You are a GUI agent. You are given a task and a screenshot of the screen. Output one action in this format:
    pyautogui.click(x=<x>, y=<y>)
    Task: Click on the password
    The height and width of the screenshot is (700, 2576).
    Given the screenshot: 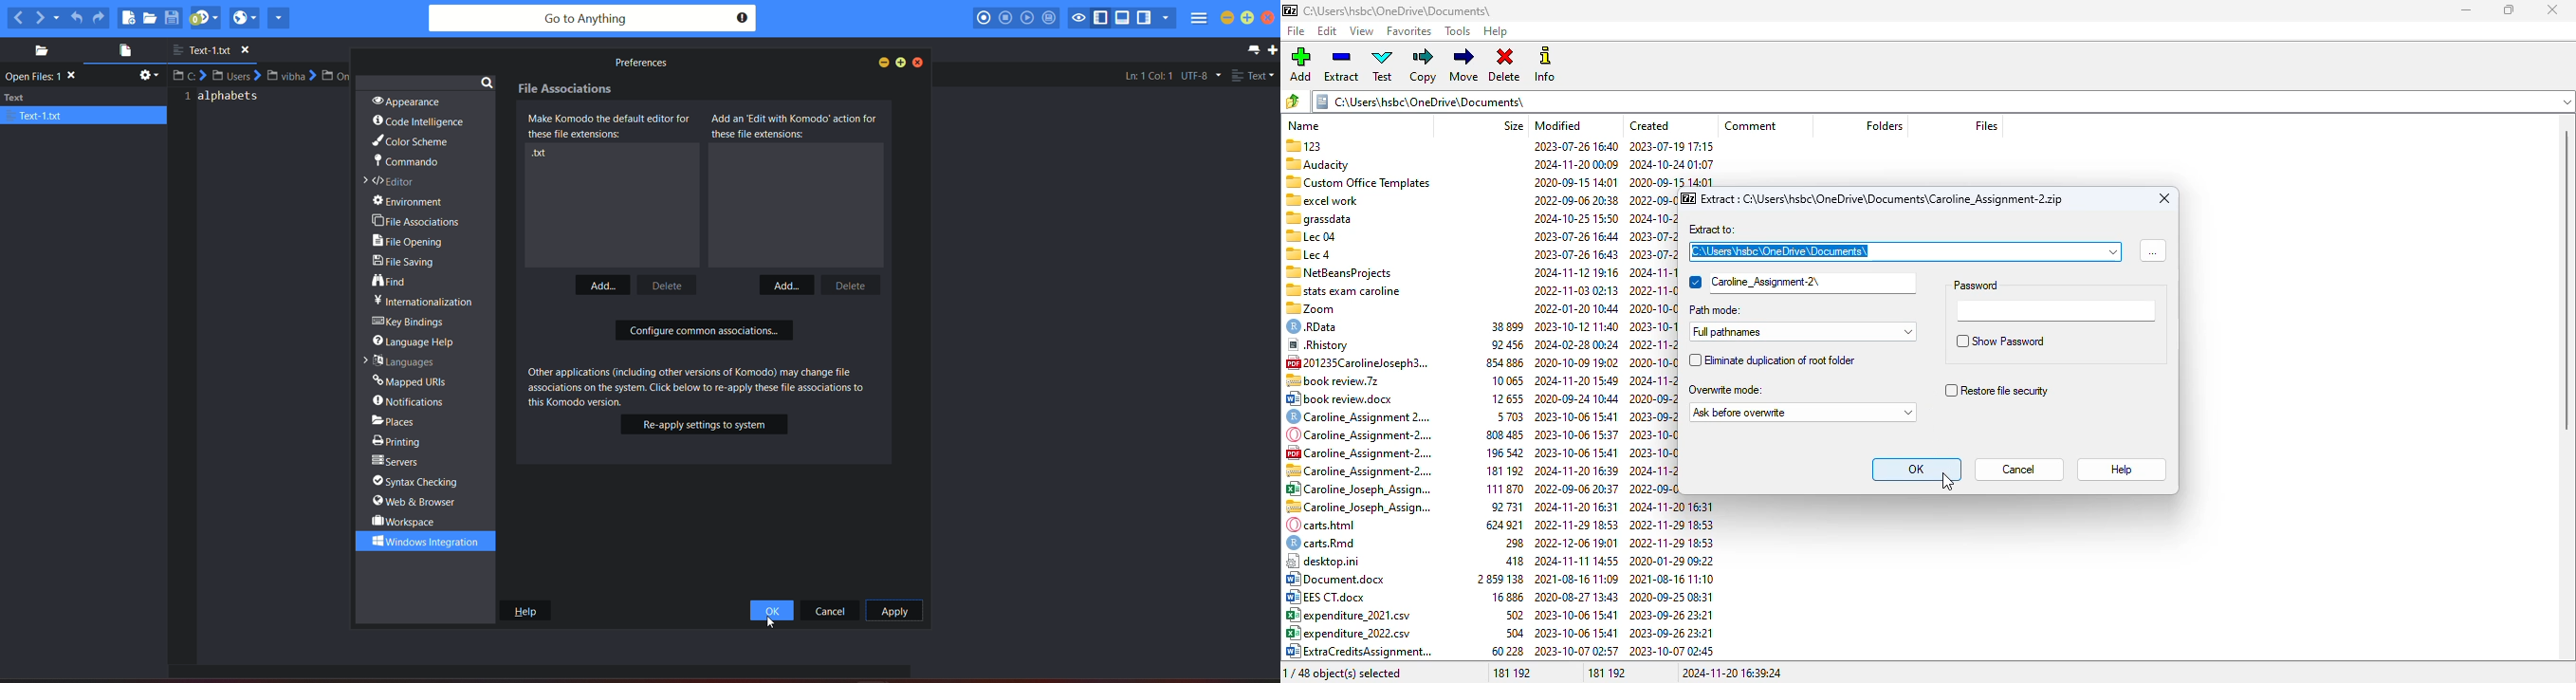 What is the action you would take?
    pyautogui.click(x=1978, y=285)
    